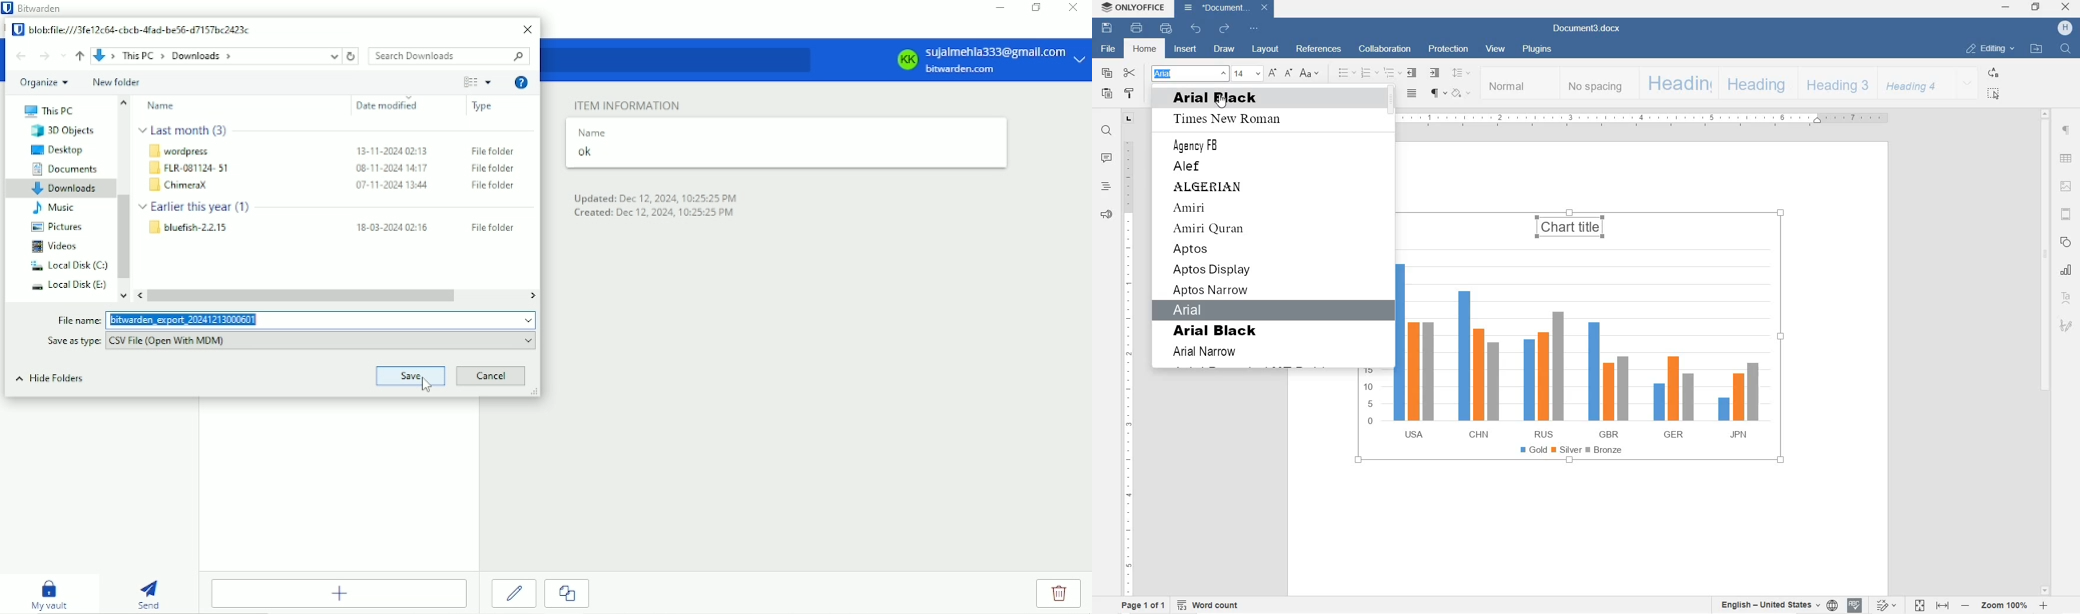 The width and height of the screenshot is (2100, 616). I want to click on COMMENT, so click(1107, 158).